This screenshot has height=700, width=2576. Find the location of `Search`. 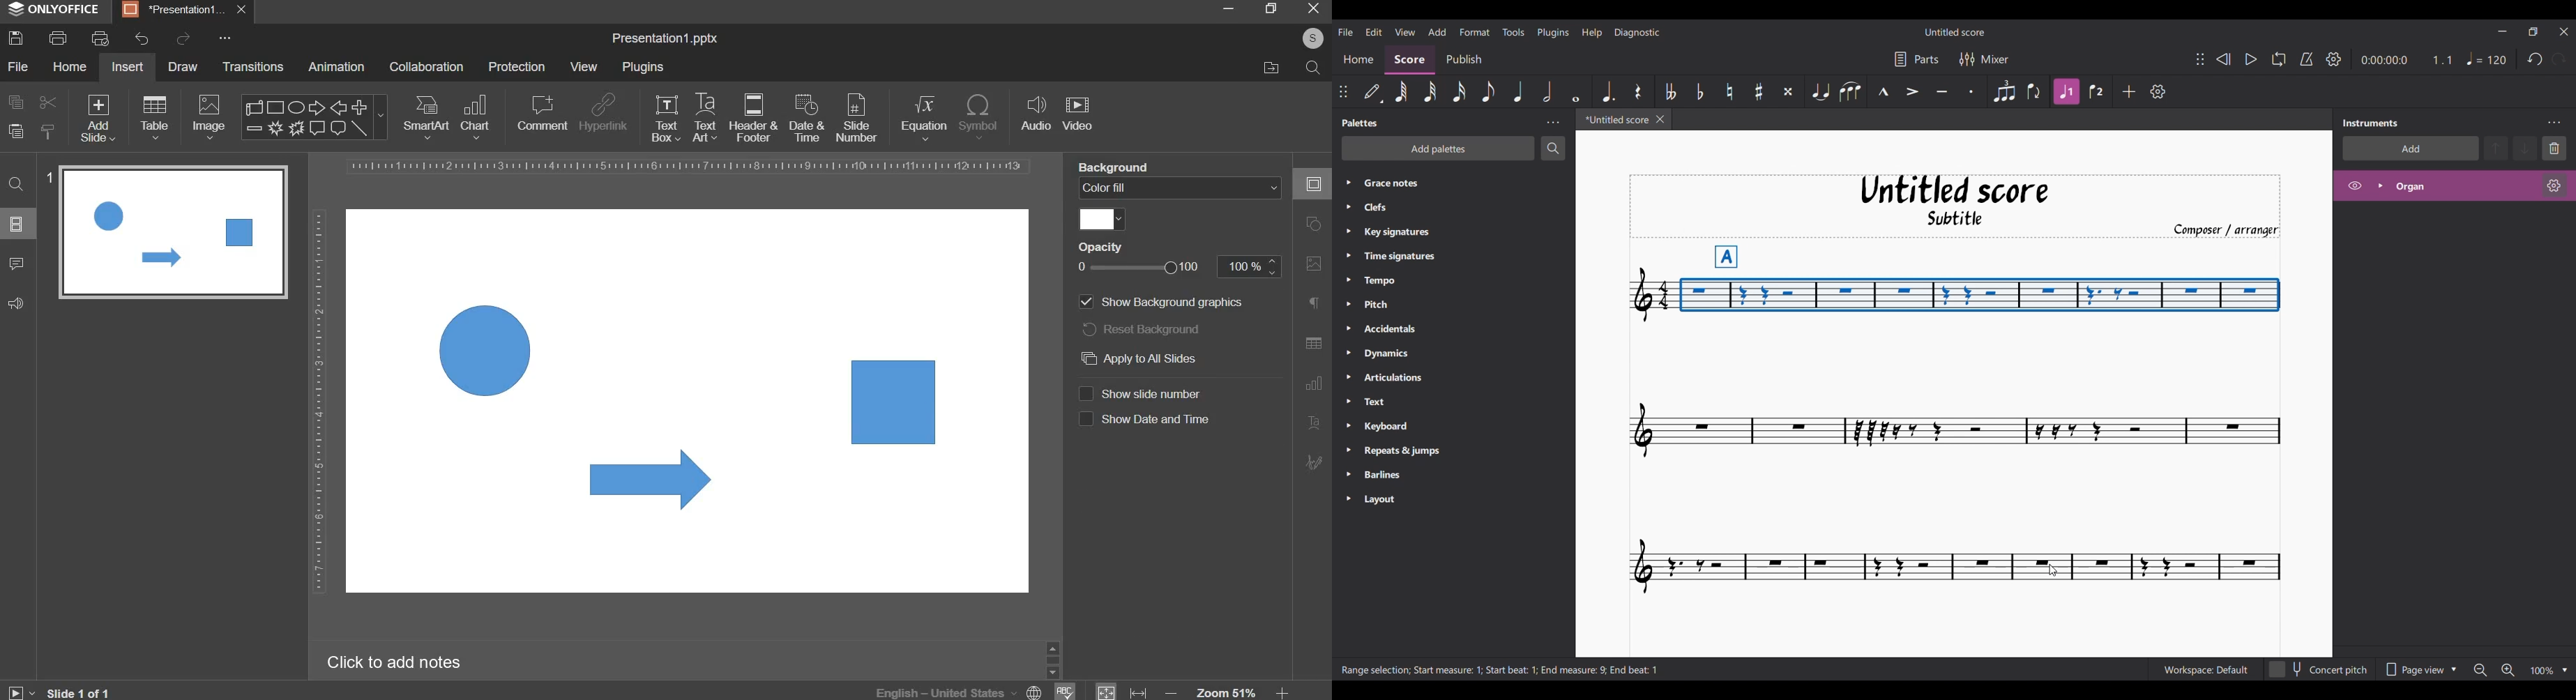

Search is located at coordinates (1553, 148).